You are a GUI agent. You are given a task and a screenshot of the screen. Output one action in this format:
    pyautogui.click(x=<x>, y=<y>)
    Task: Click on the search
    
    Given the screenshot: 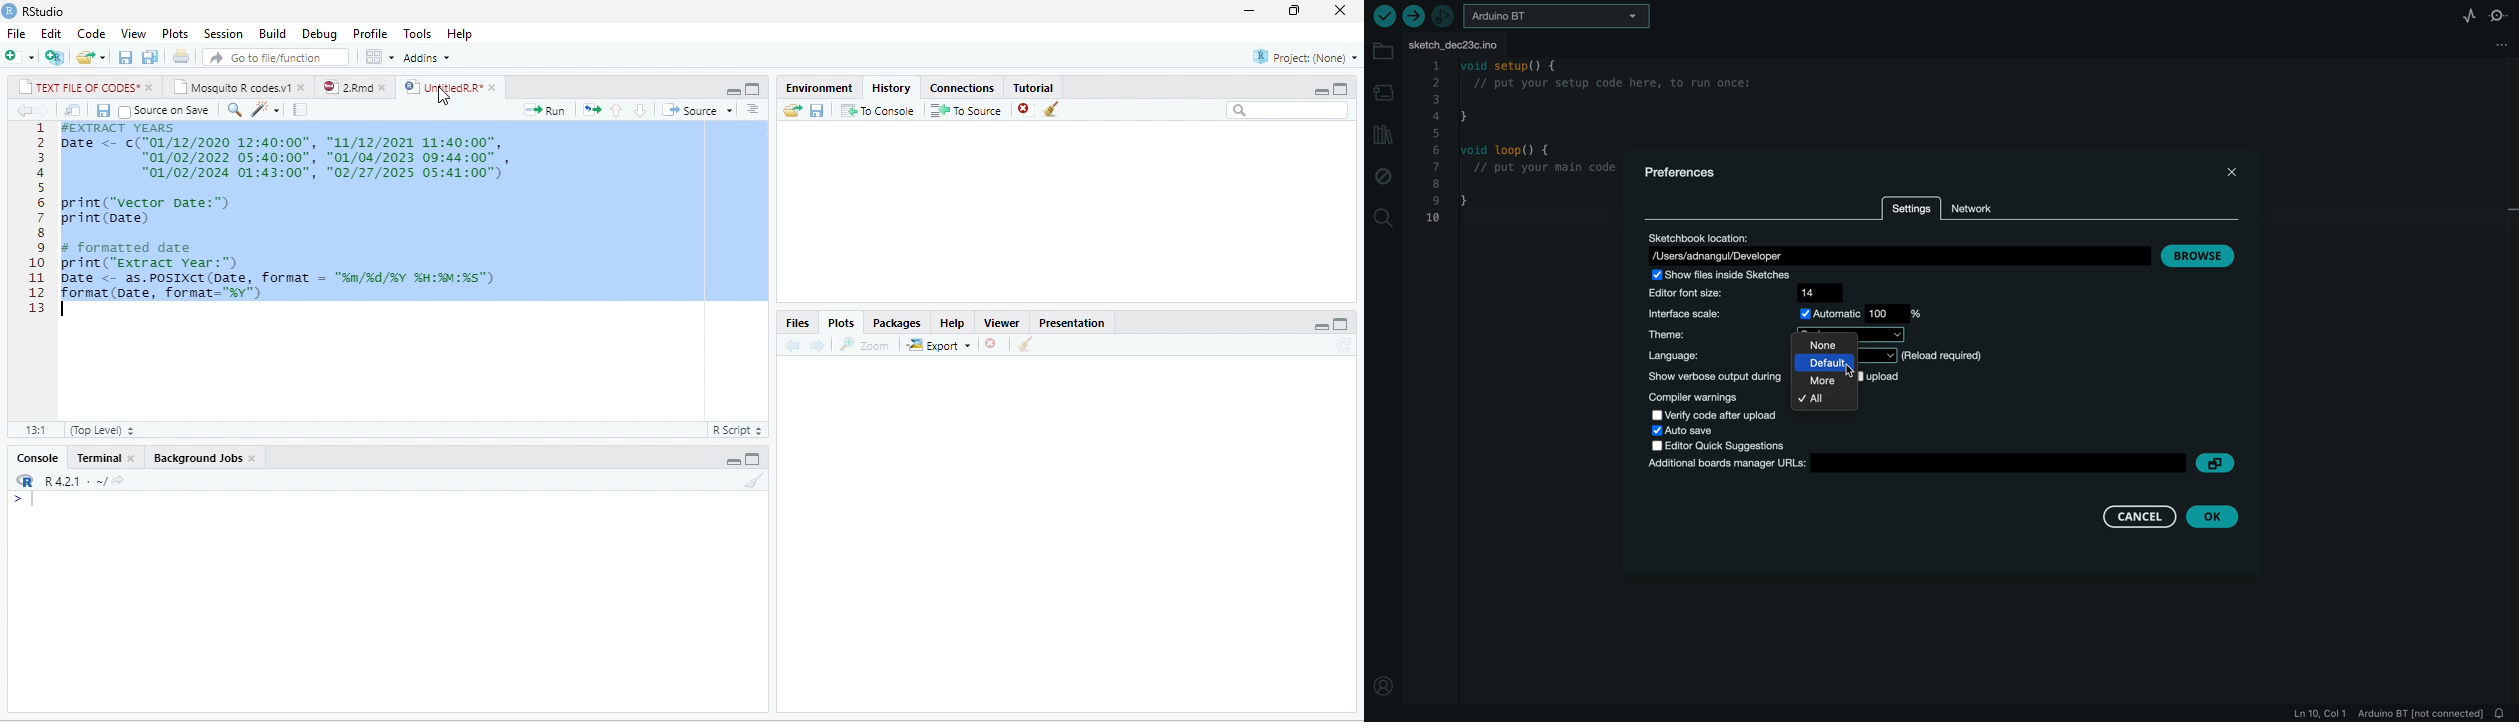 What is the action you would take?
    pyautogui.click(x=234, y=110)
    